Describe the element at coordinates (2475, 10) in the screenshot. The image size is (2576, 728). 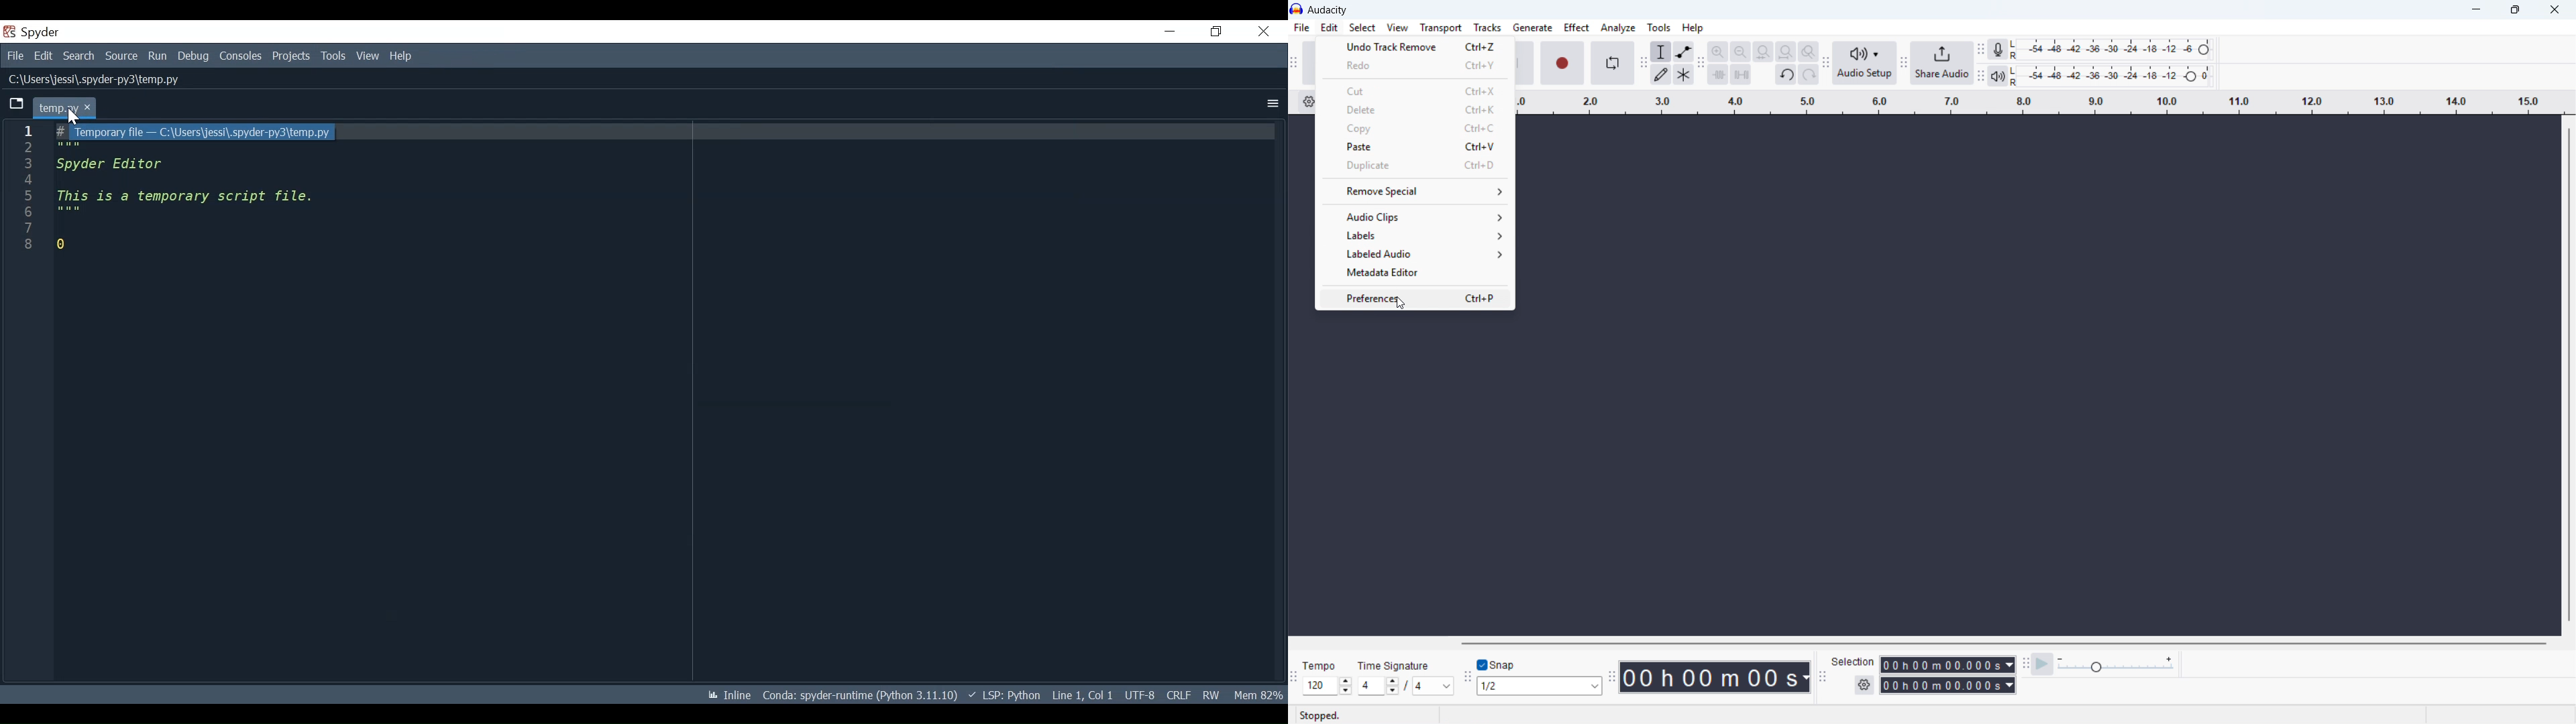
I see `minimize` at that location.